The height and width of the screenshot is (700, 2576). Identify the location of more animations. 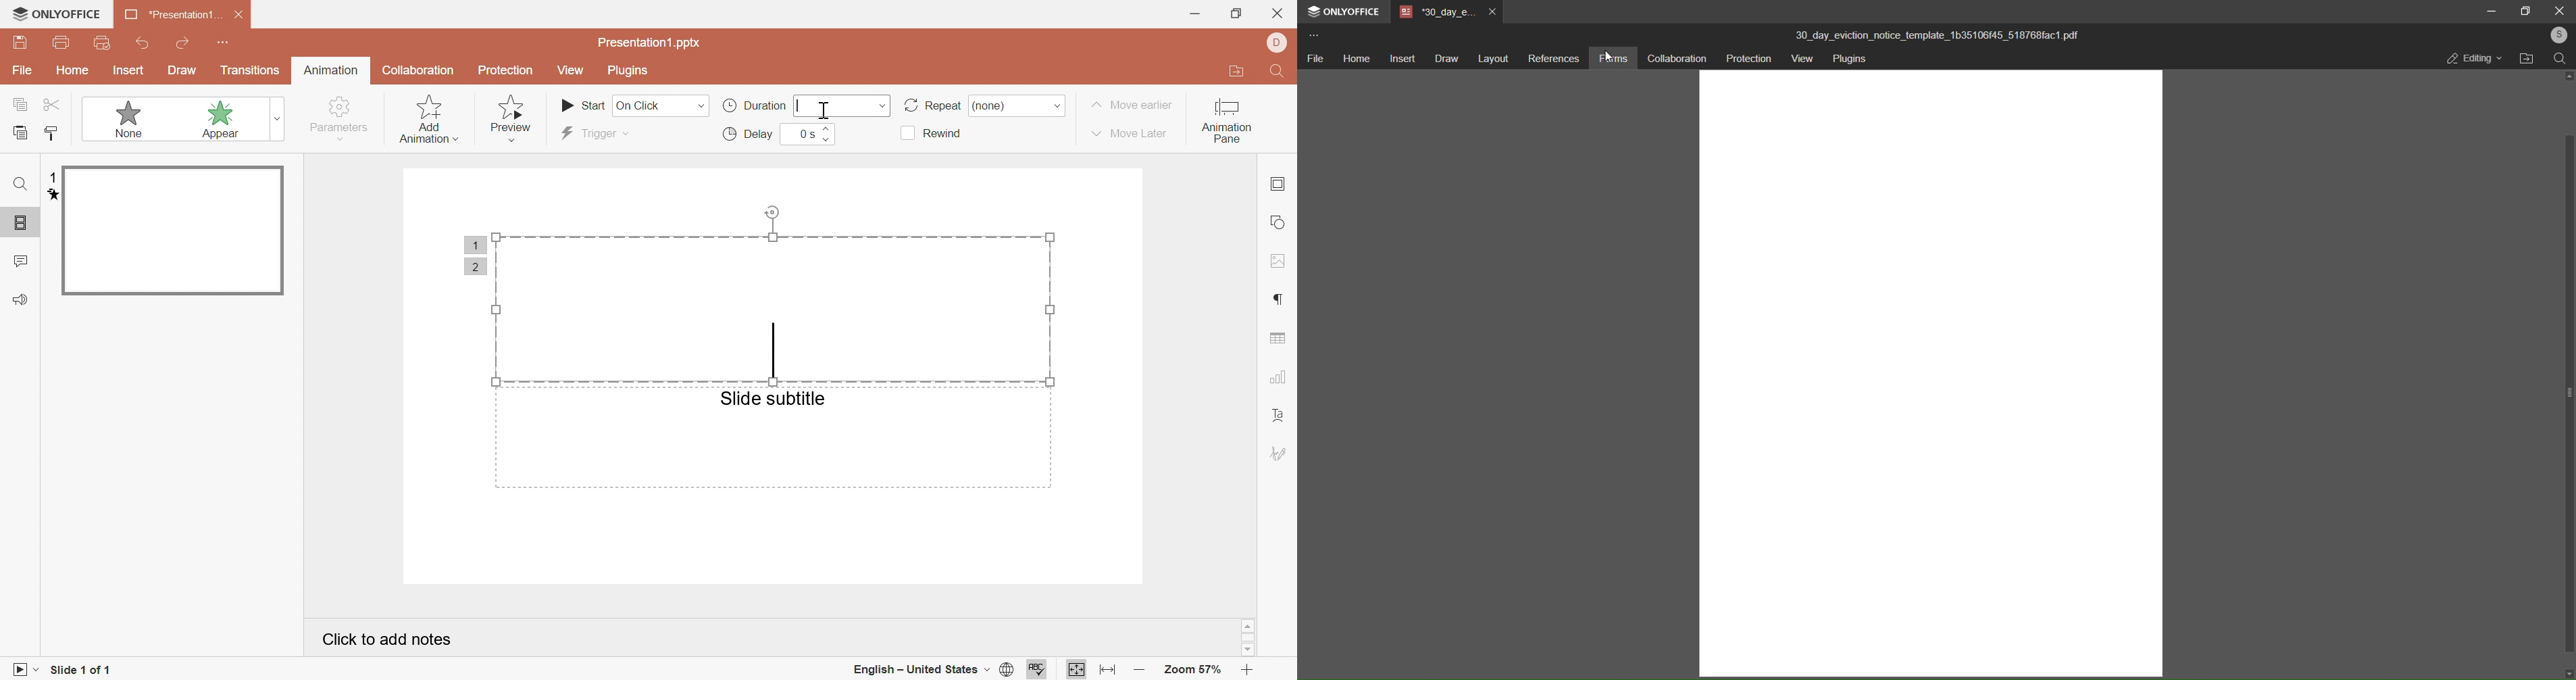
(278, 118).